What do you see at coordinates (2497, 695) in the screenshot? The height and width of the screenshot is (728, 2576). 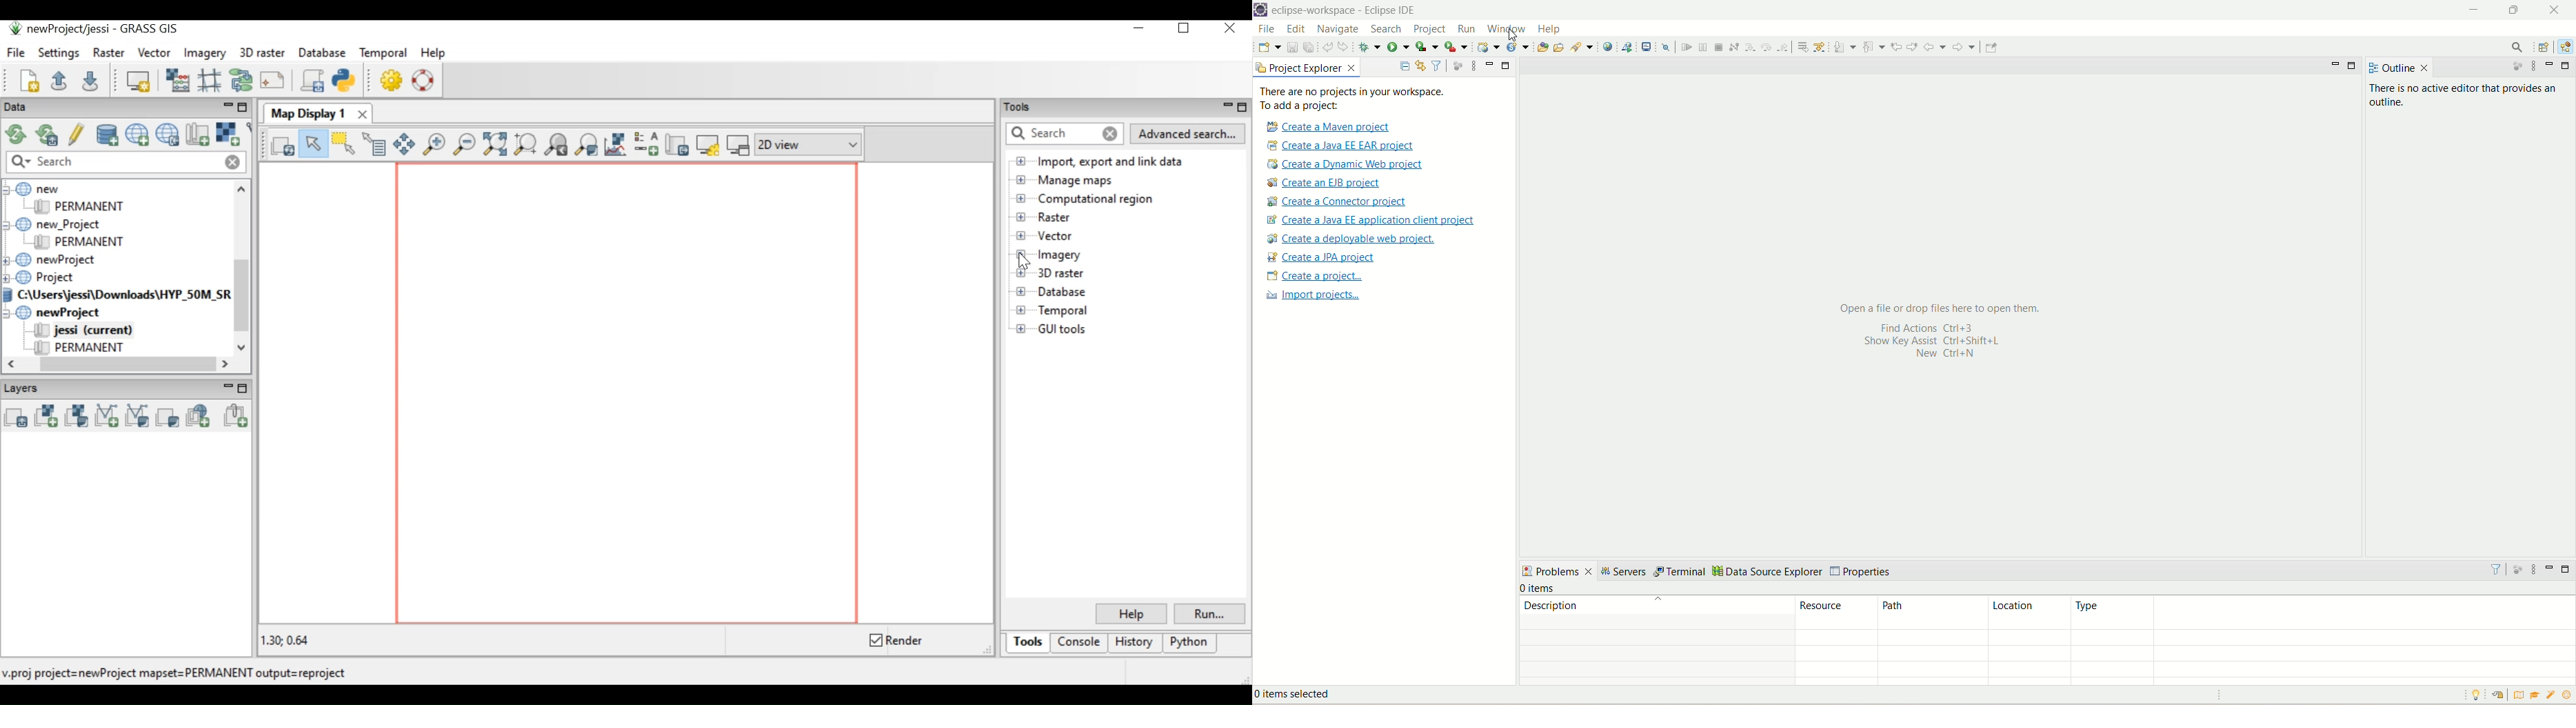 I see `restore welcome` at bounding box center [2497, 695].